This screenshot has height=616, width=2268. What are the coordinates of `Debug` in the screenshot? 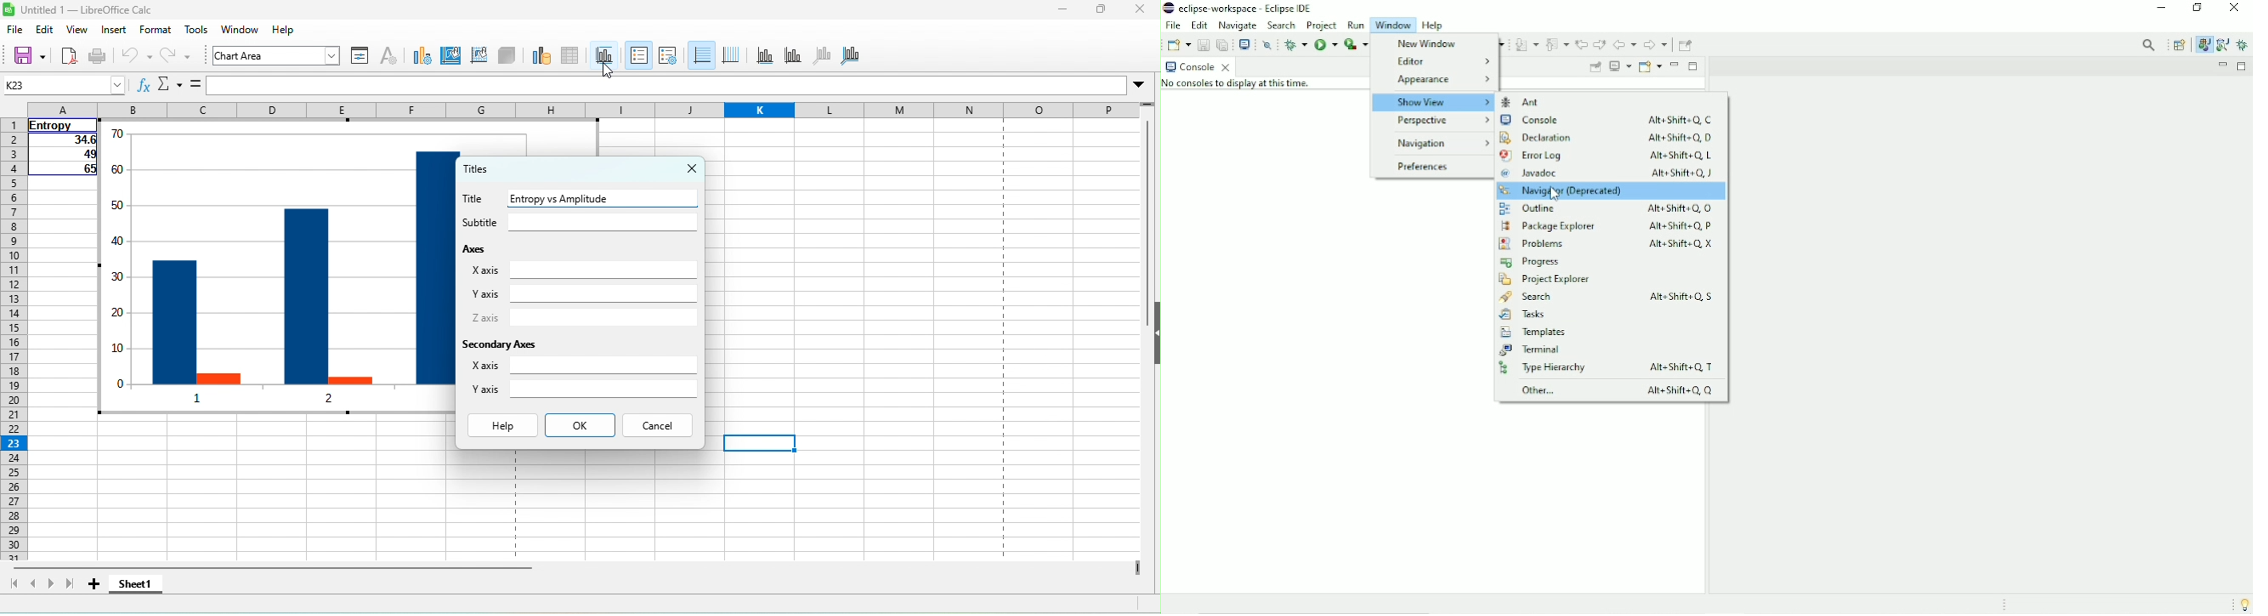 It's located at (1295, 44).